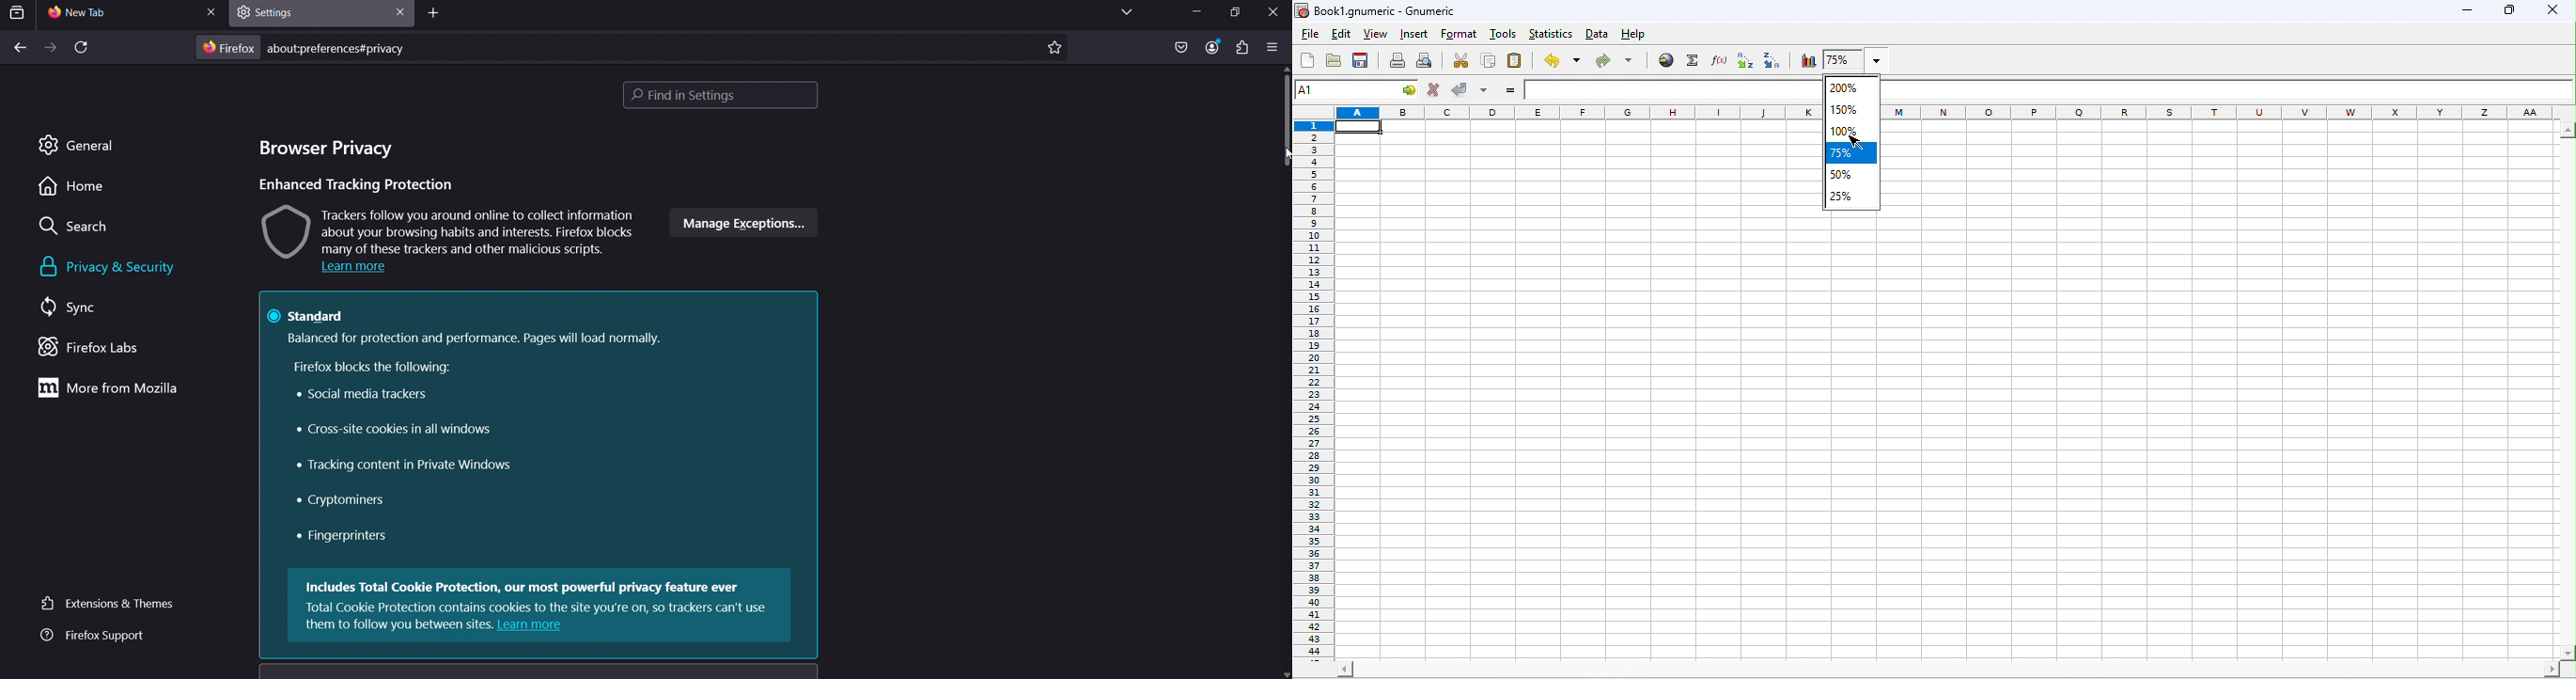 The width and height of the screenshot is (2576, 700). What do you see at coordinates (275, 11) in the screenshot?
I see `settings` at bounding box center [275, 11].